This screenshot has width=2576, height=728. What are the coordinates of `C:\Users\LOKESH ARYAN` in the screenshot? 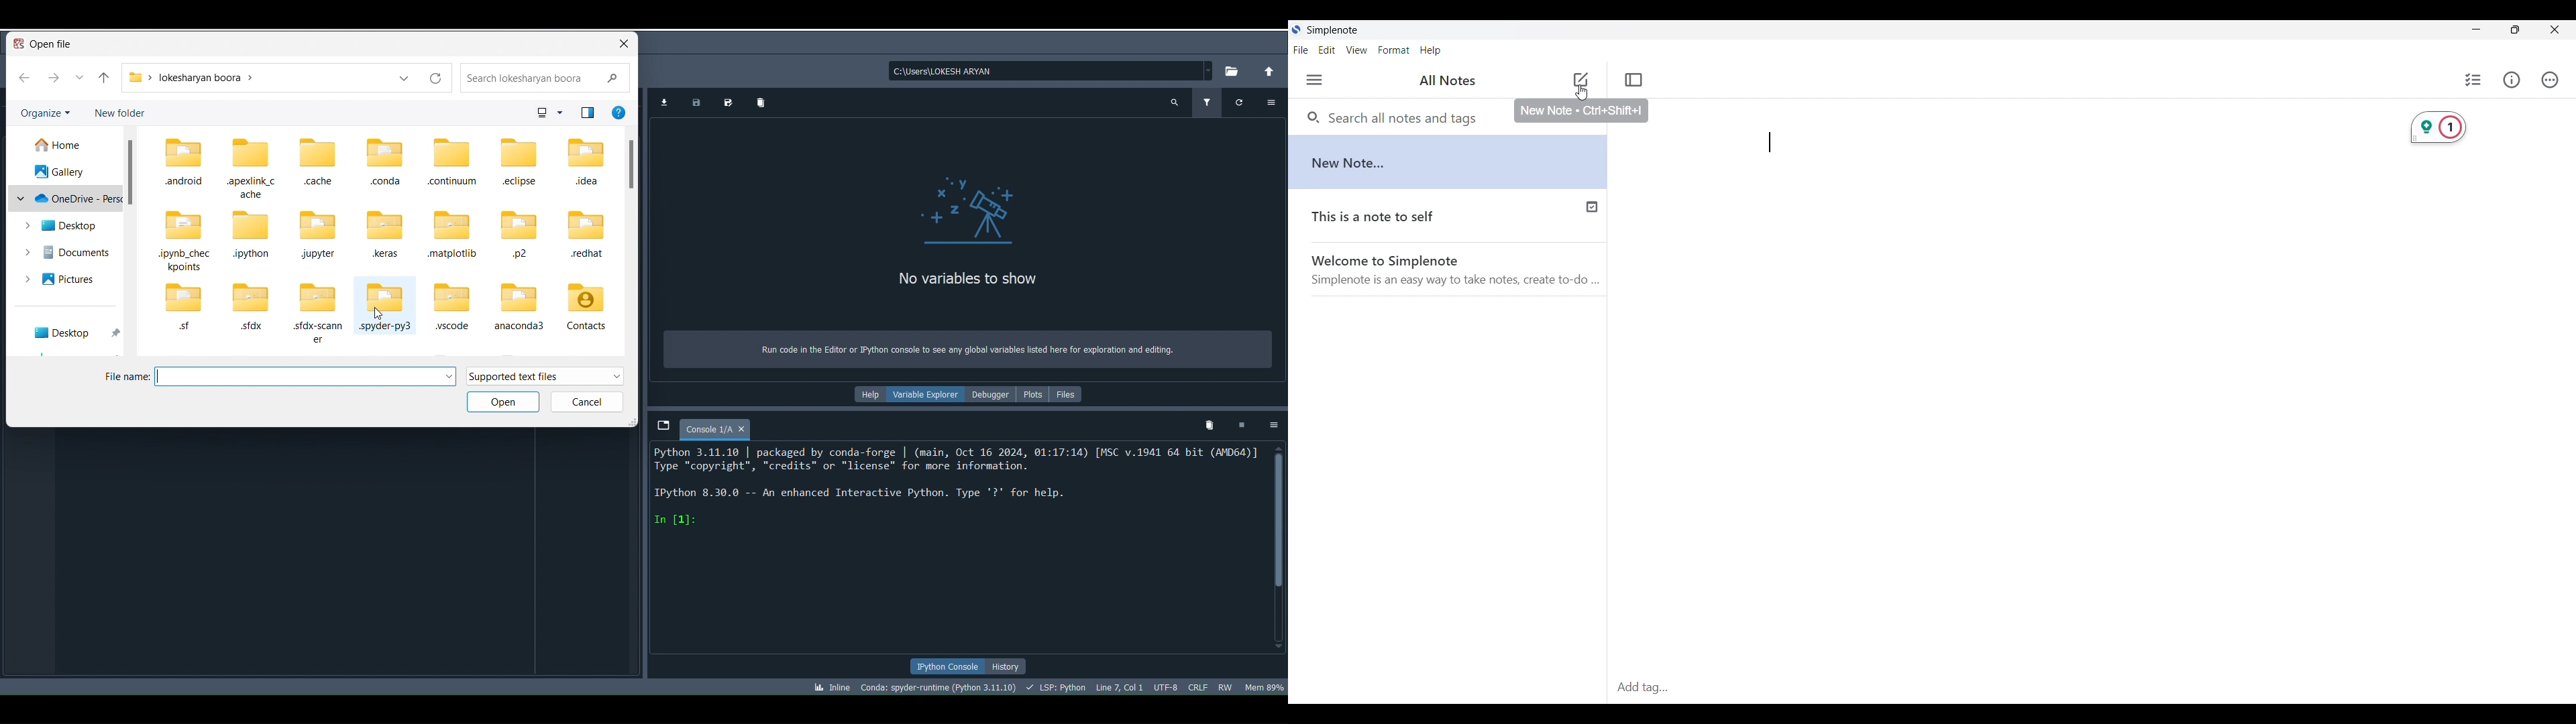 It's located at (1049, 69).